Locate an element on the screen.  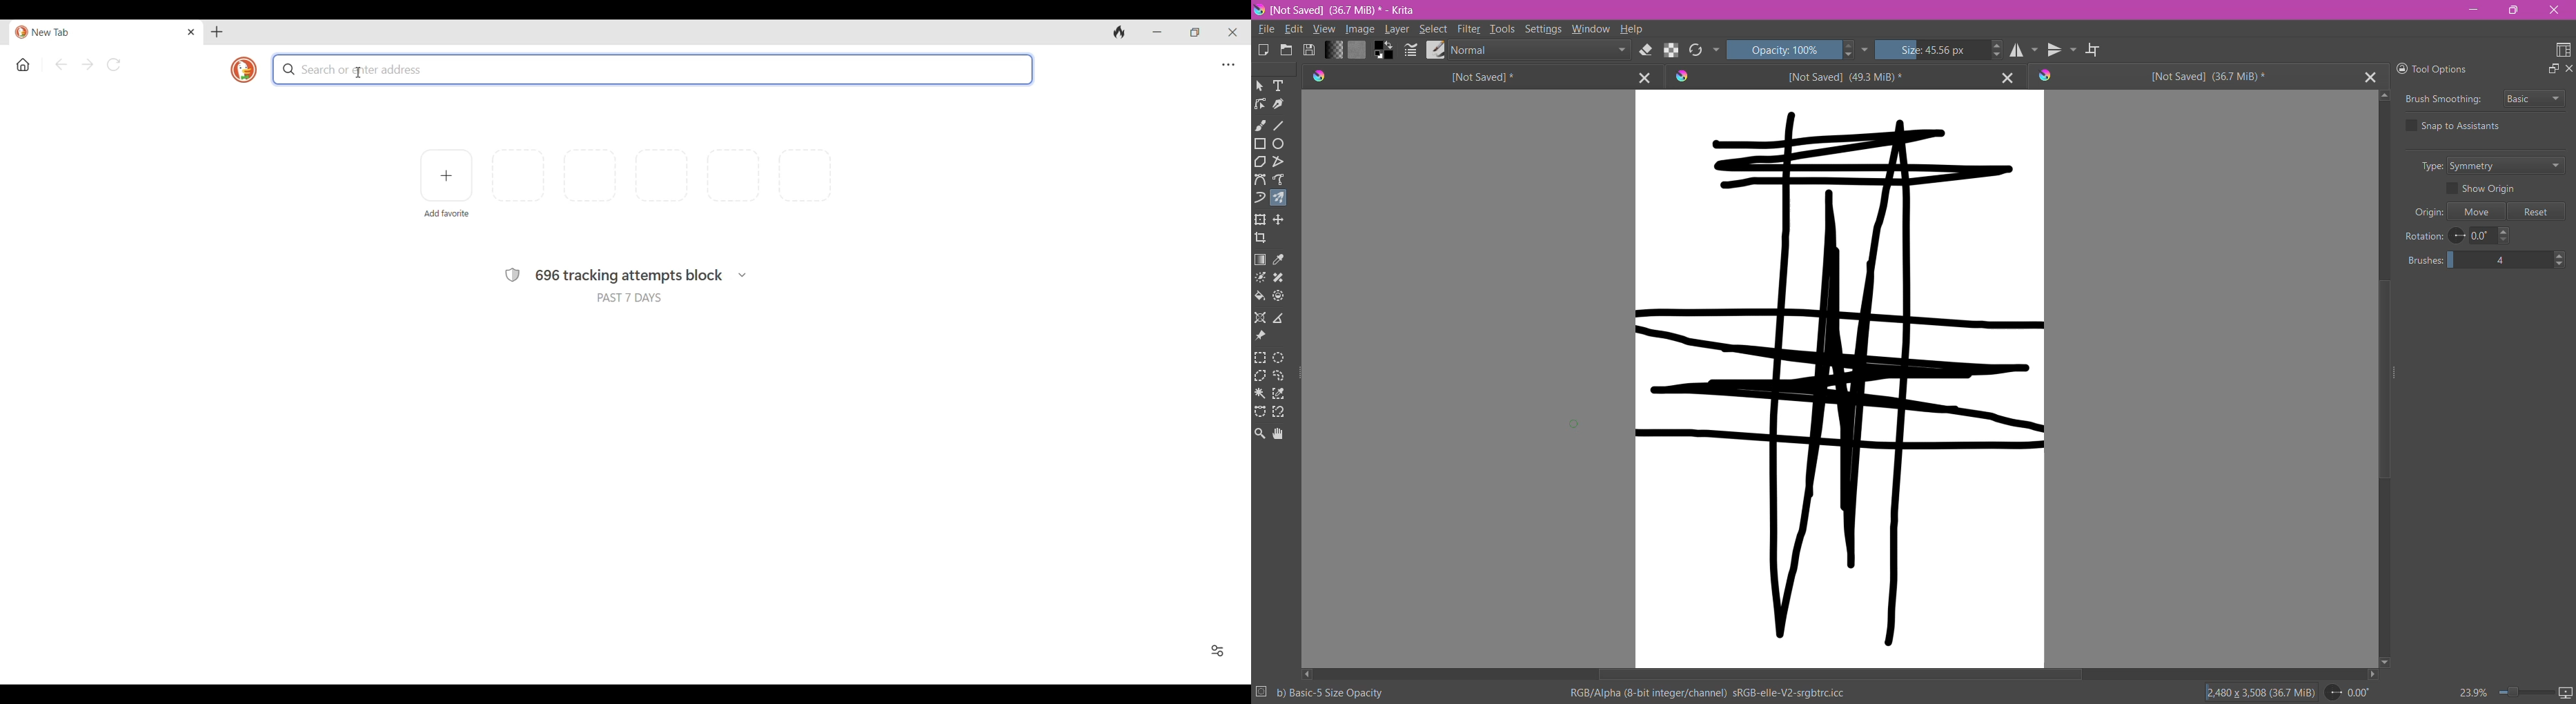
Tools is located at coordinates (1503, 28).